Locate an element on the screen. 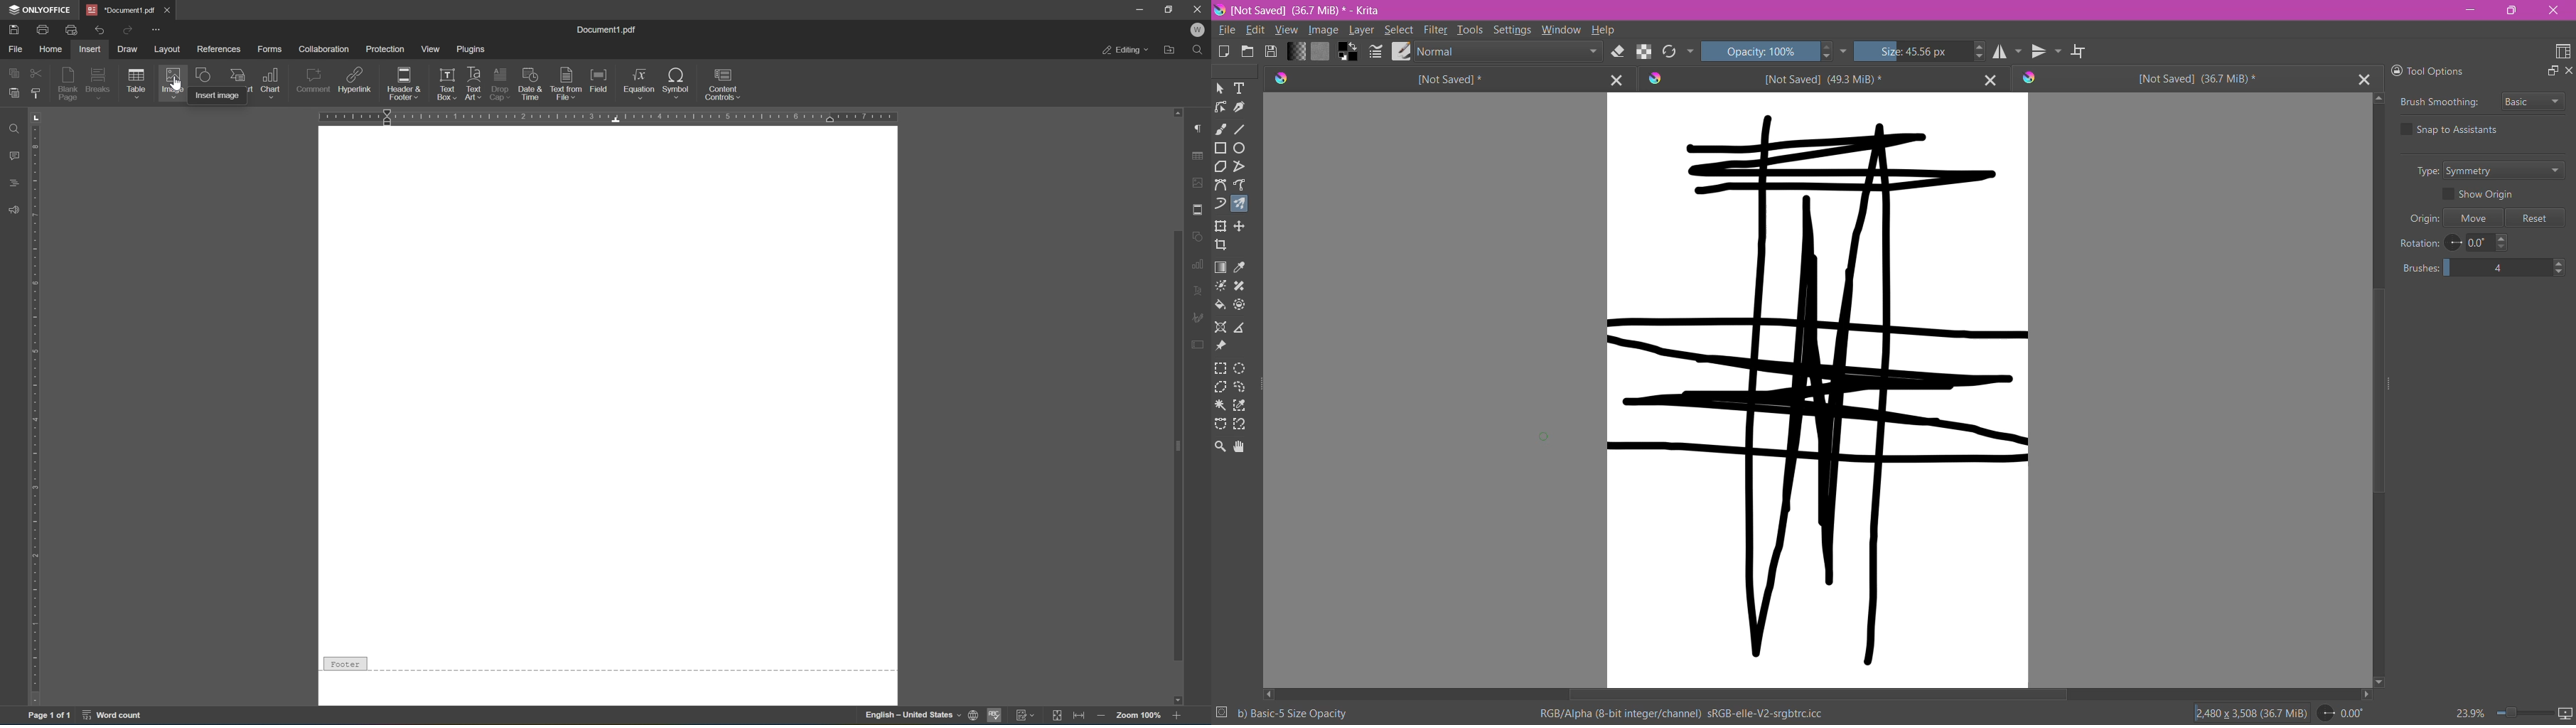 The height and width of the screenshot is (728, 2576). comments is located at coordinates (13, 154).